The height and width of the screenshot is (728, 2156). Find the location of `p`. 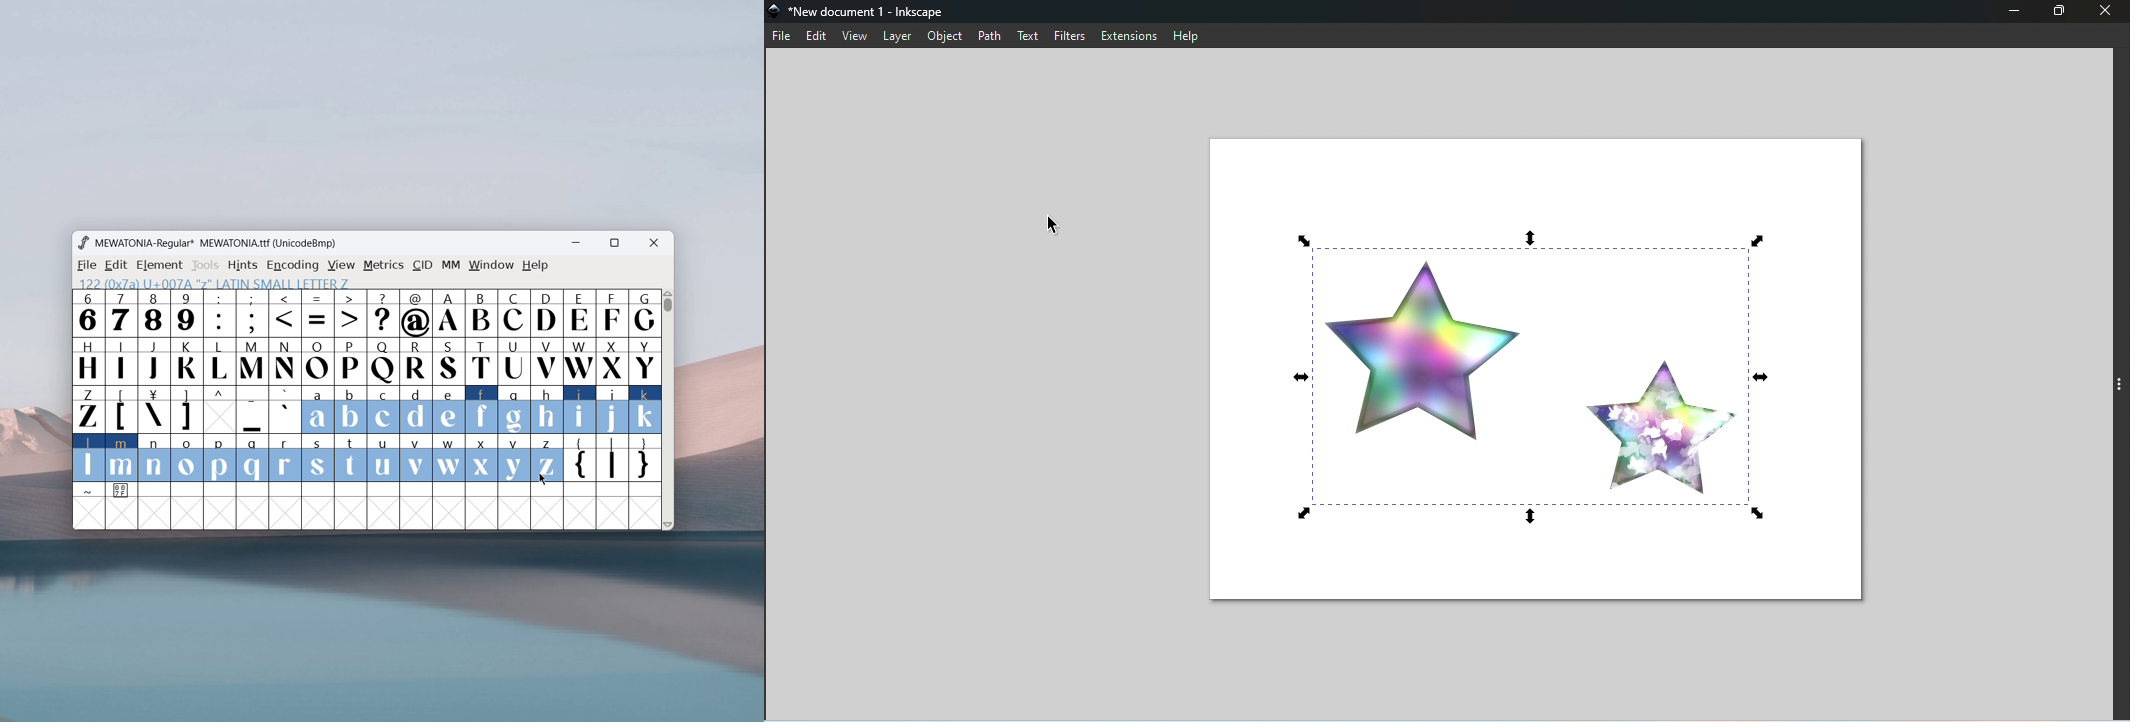

p is located at coordinates (221, 459).